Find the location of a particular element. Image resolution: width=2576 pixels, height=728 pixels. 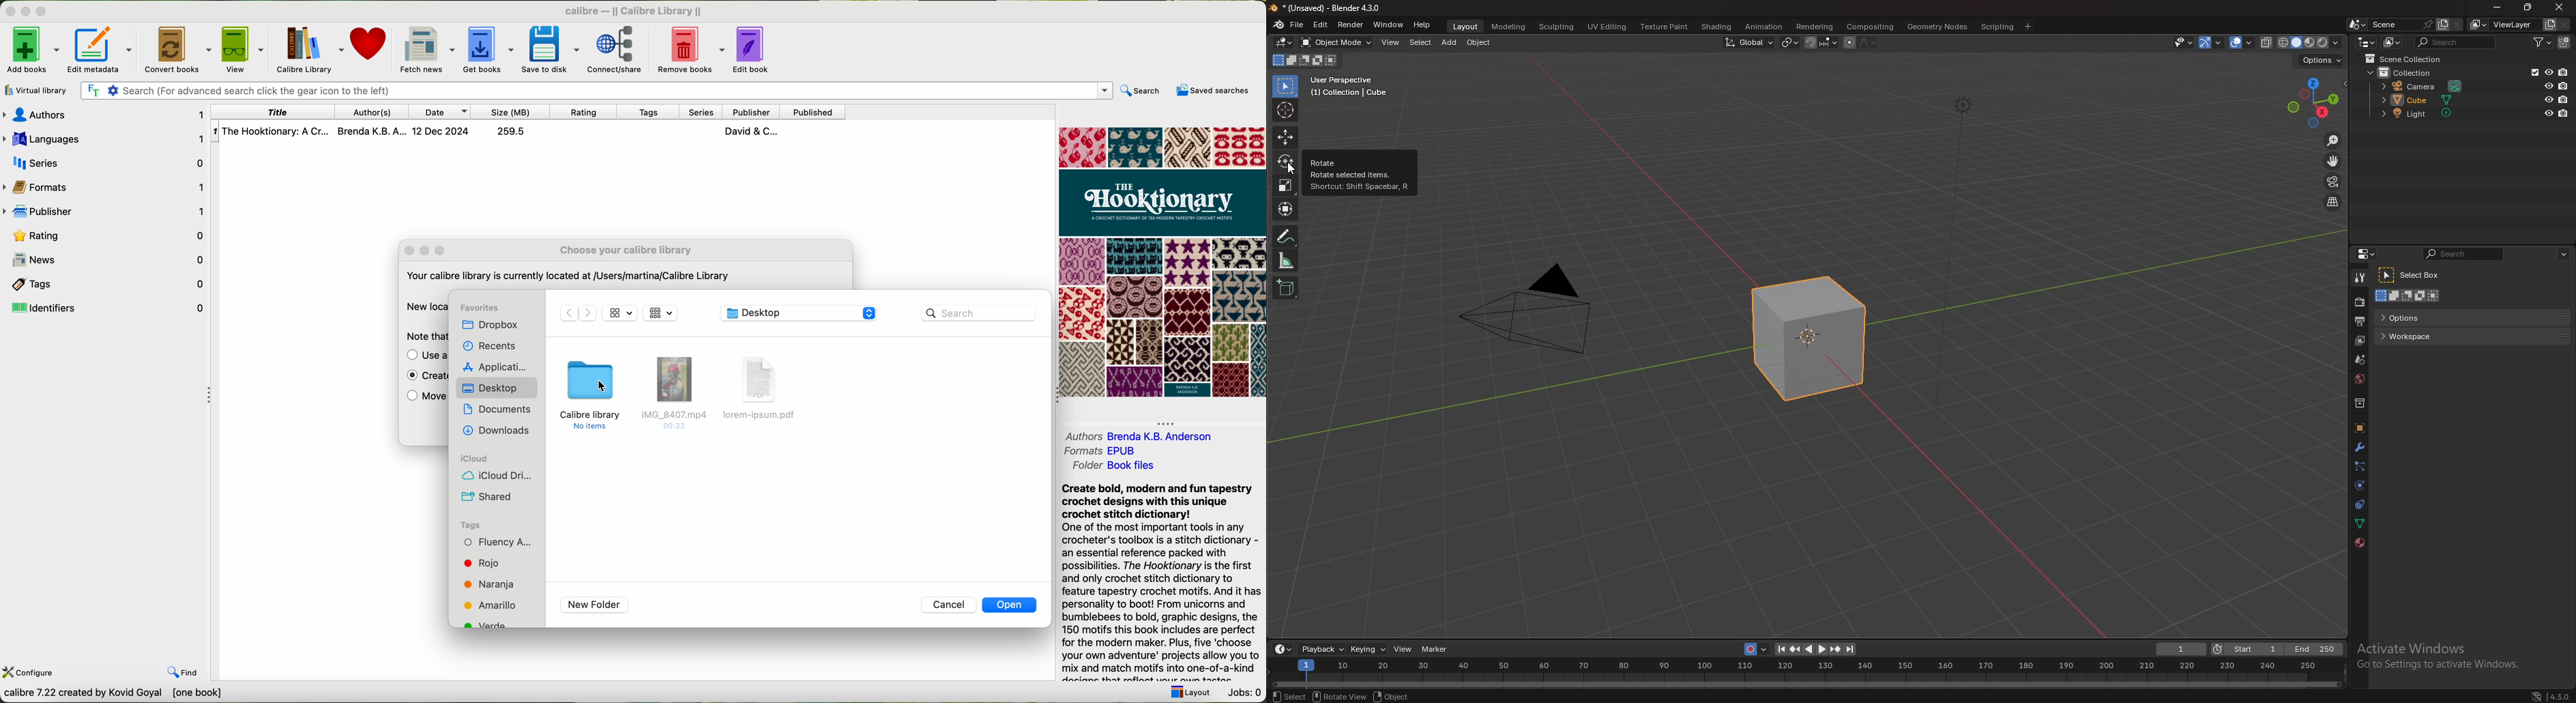

hide in view port is located at coordinates (2548, 113).